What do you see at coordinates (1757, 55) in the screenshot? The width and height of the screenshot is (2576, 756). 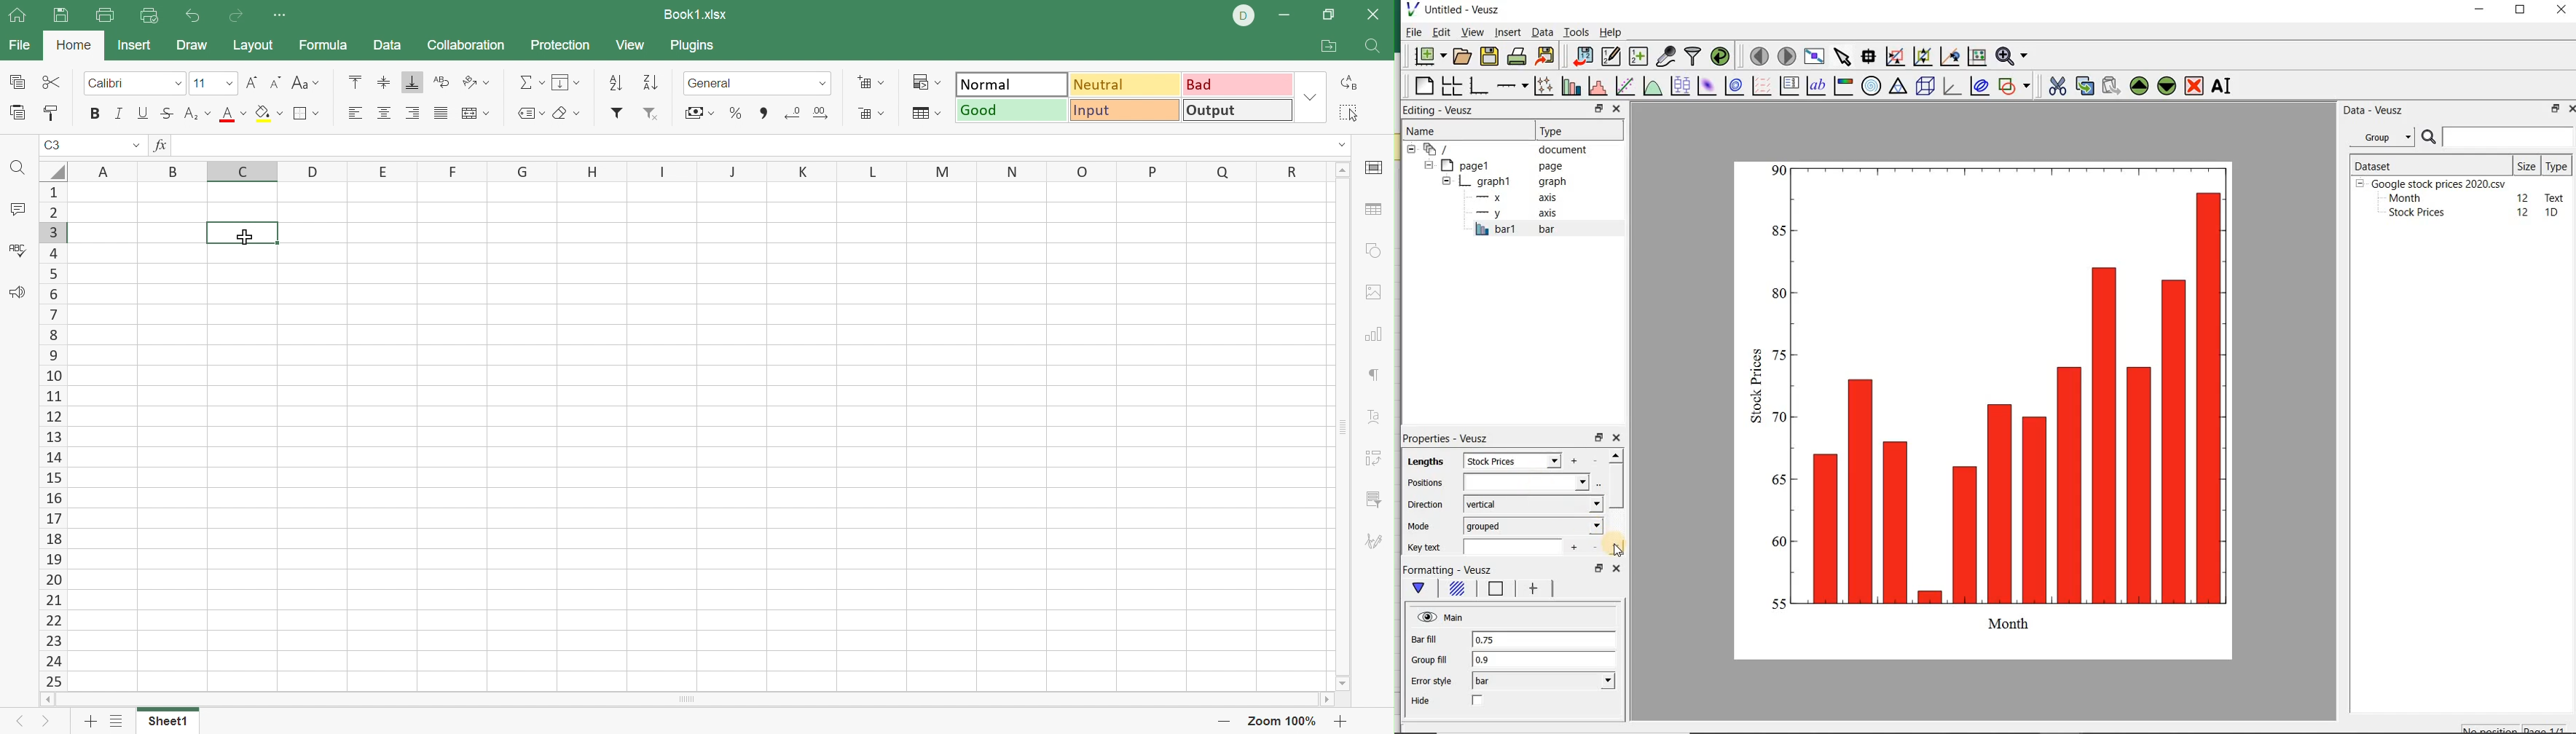 I see `move to the previous page` at bounding box center [1757, 55].